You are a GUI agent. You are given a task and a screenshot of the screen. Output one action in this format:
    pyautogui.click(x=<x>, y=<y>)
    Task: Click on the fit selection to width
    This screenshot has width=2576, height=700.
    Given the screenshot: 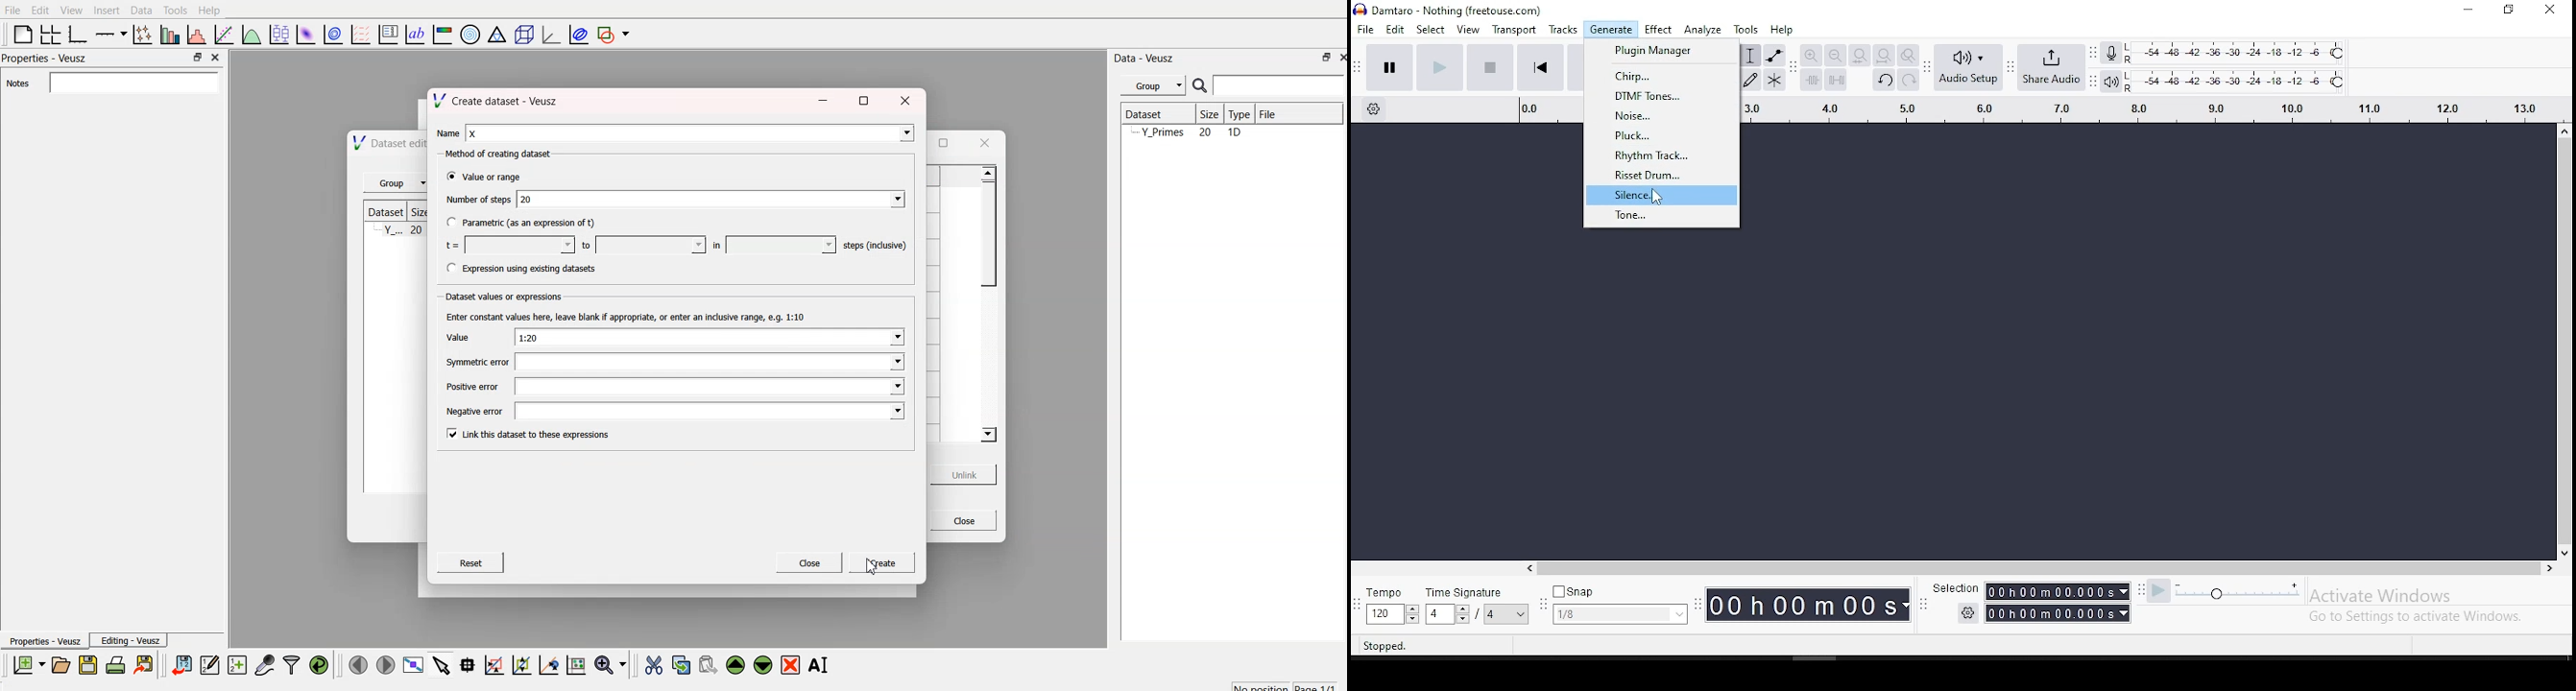 What is the action you would take?
    pyautogui.click(x=1857, y=55)
    